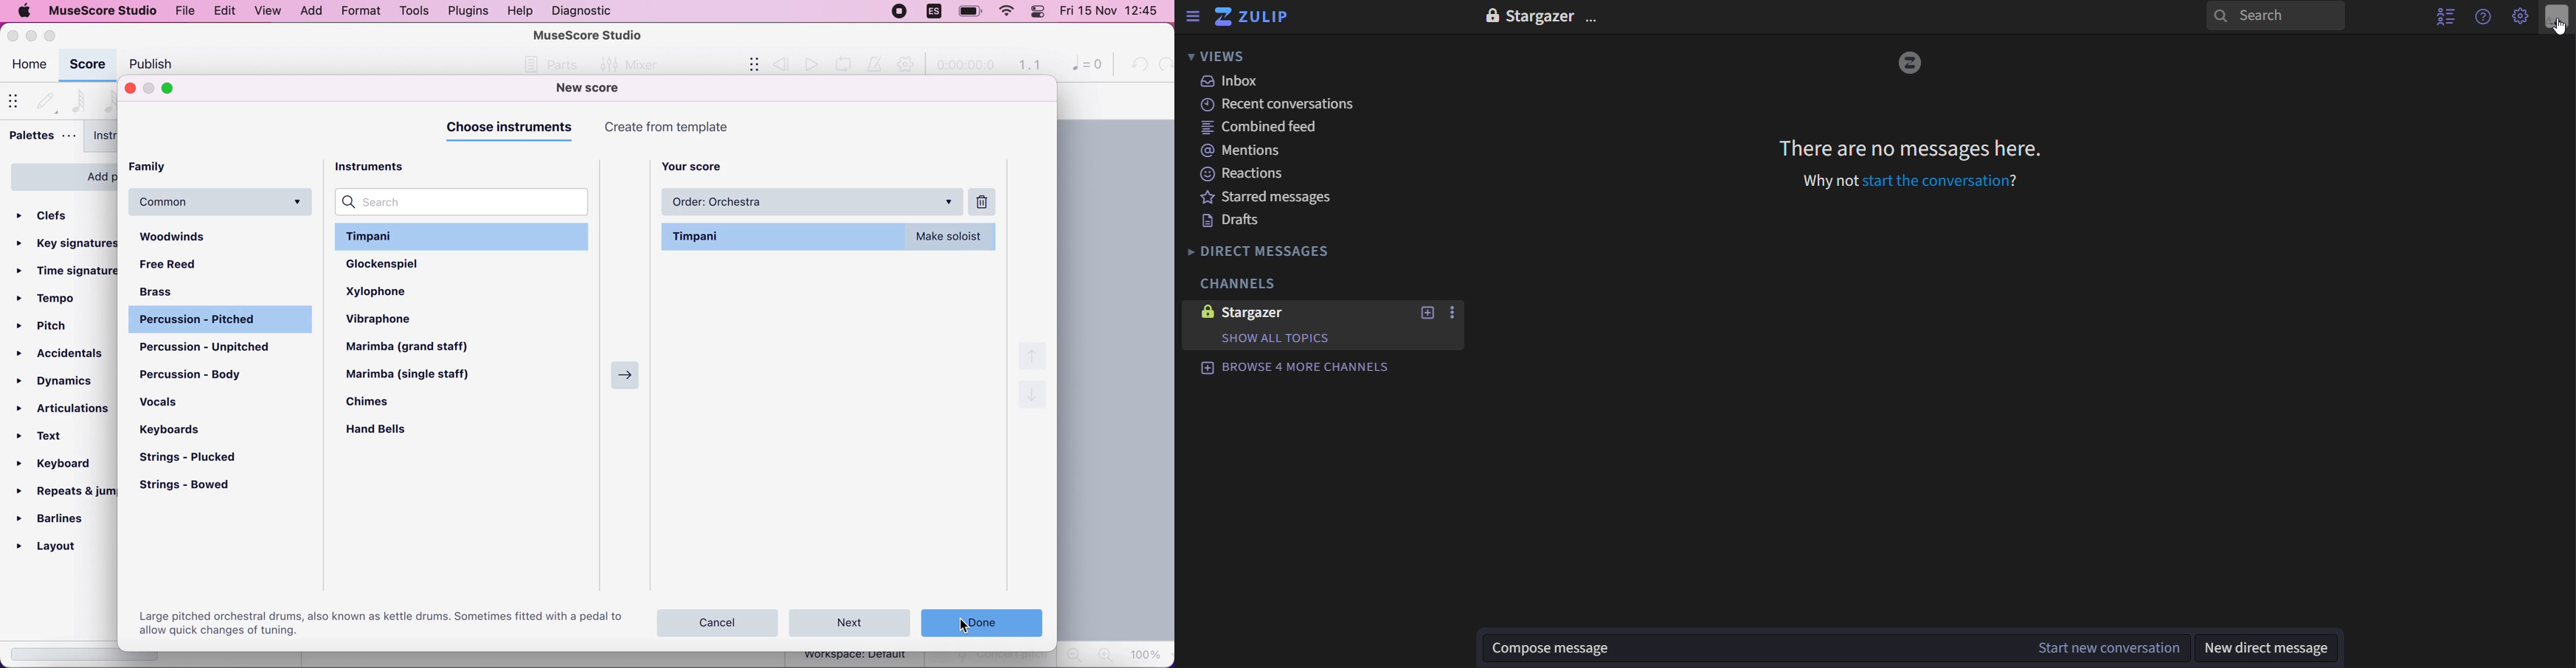  I want to click on common, so click(223, 202).